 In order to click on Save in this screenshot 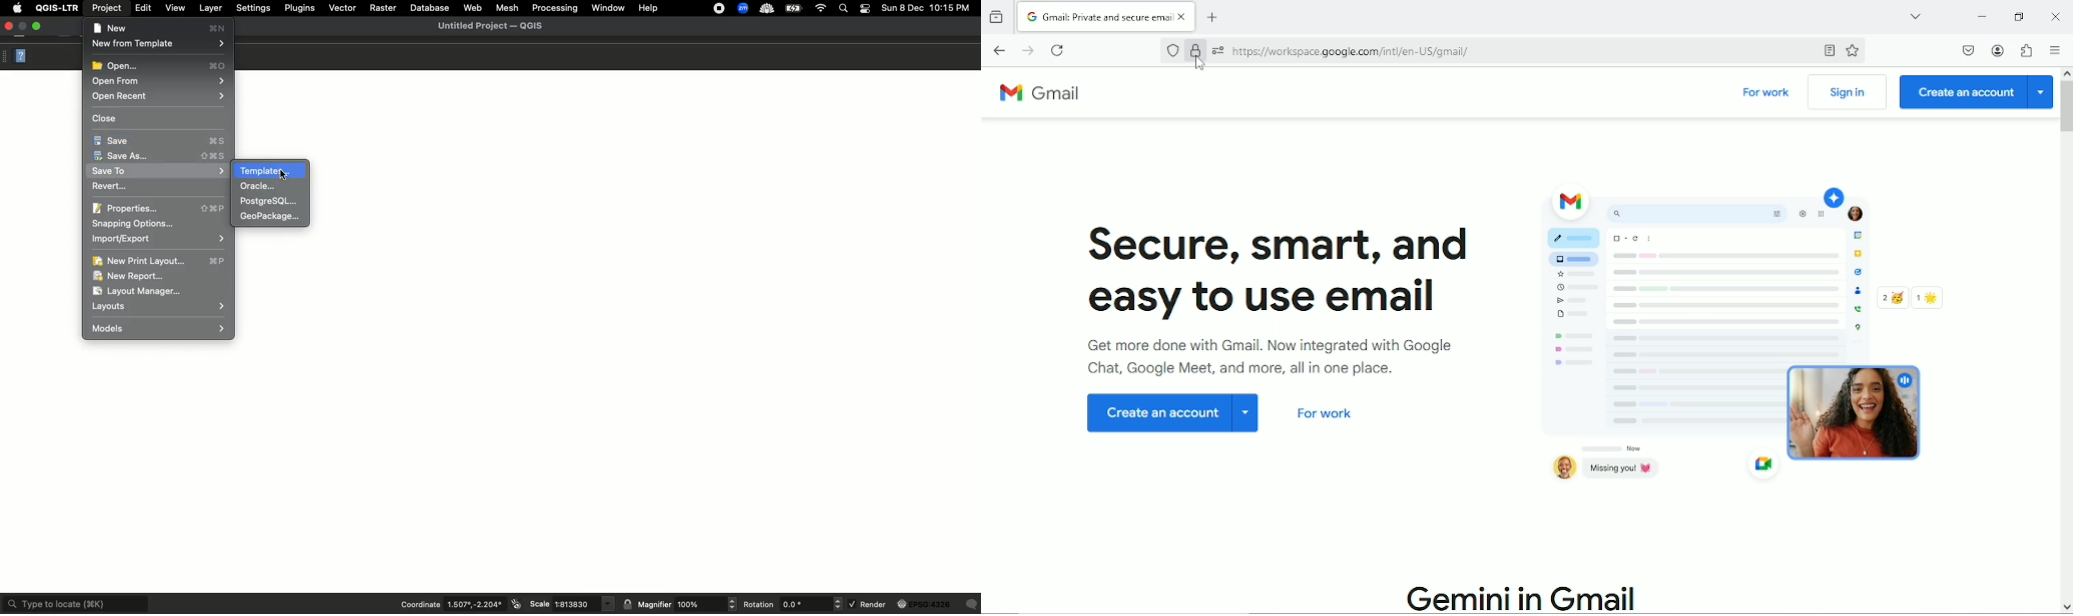, I will do `click(160, 141)`.